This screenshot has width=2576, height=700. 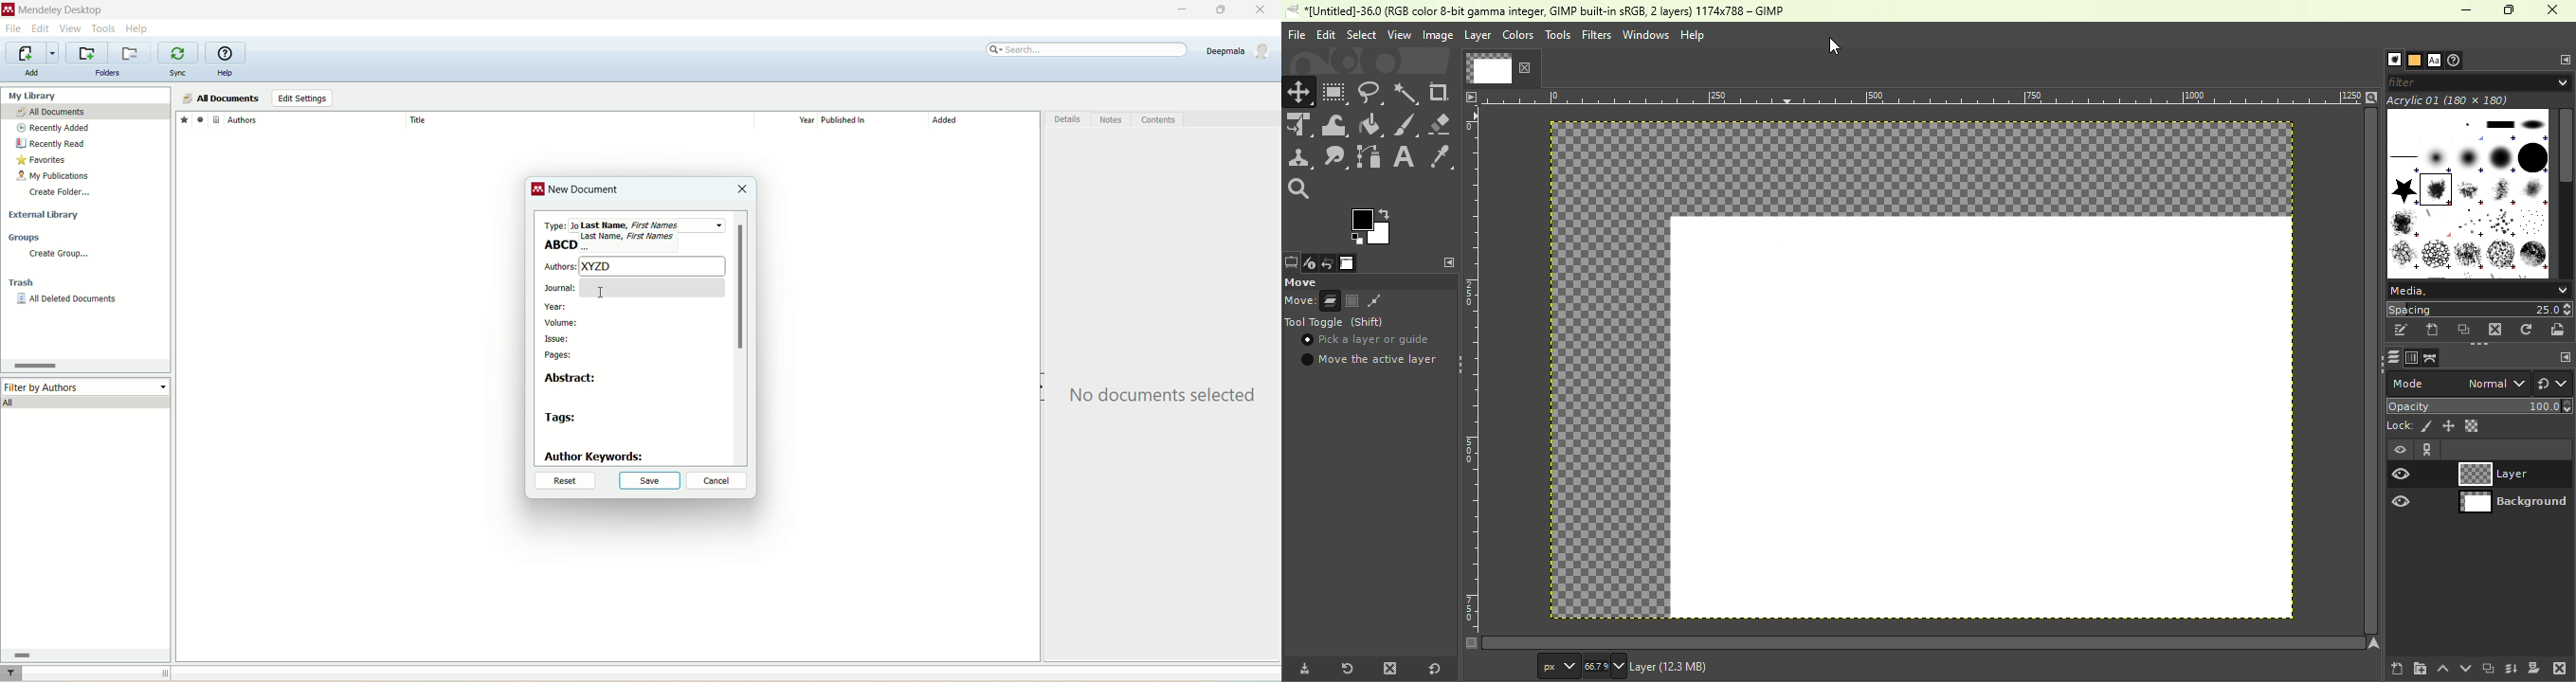 What do you see at coordinates (180, 53) in the screenshot?
I see `synchronize library with mendeley web` at bounding box center [180, 53].